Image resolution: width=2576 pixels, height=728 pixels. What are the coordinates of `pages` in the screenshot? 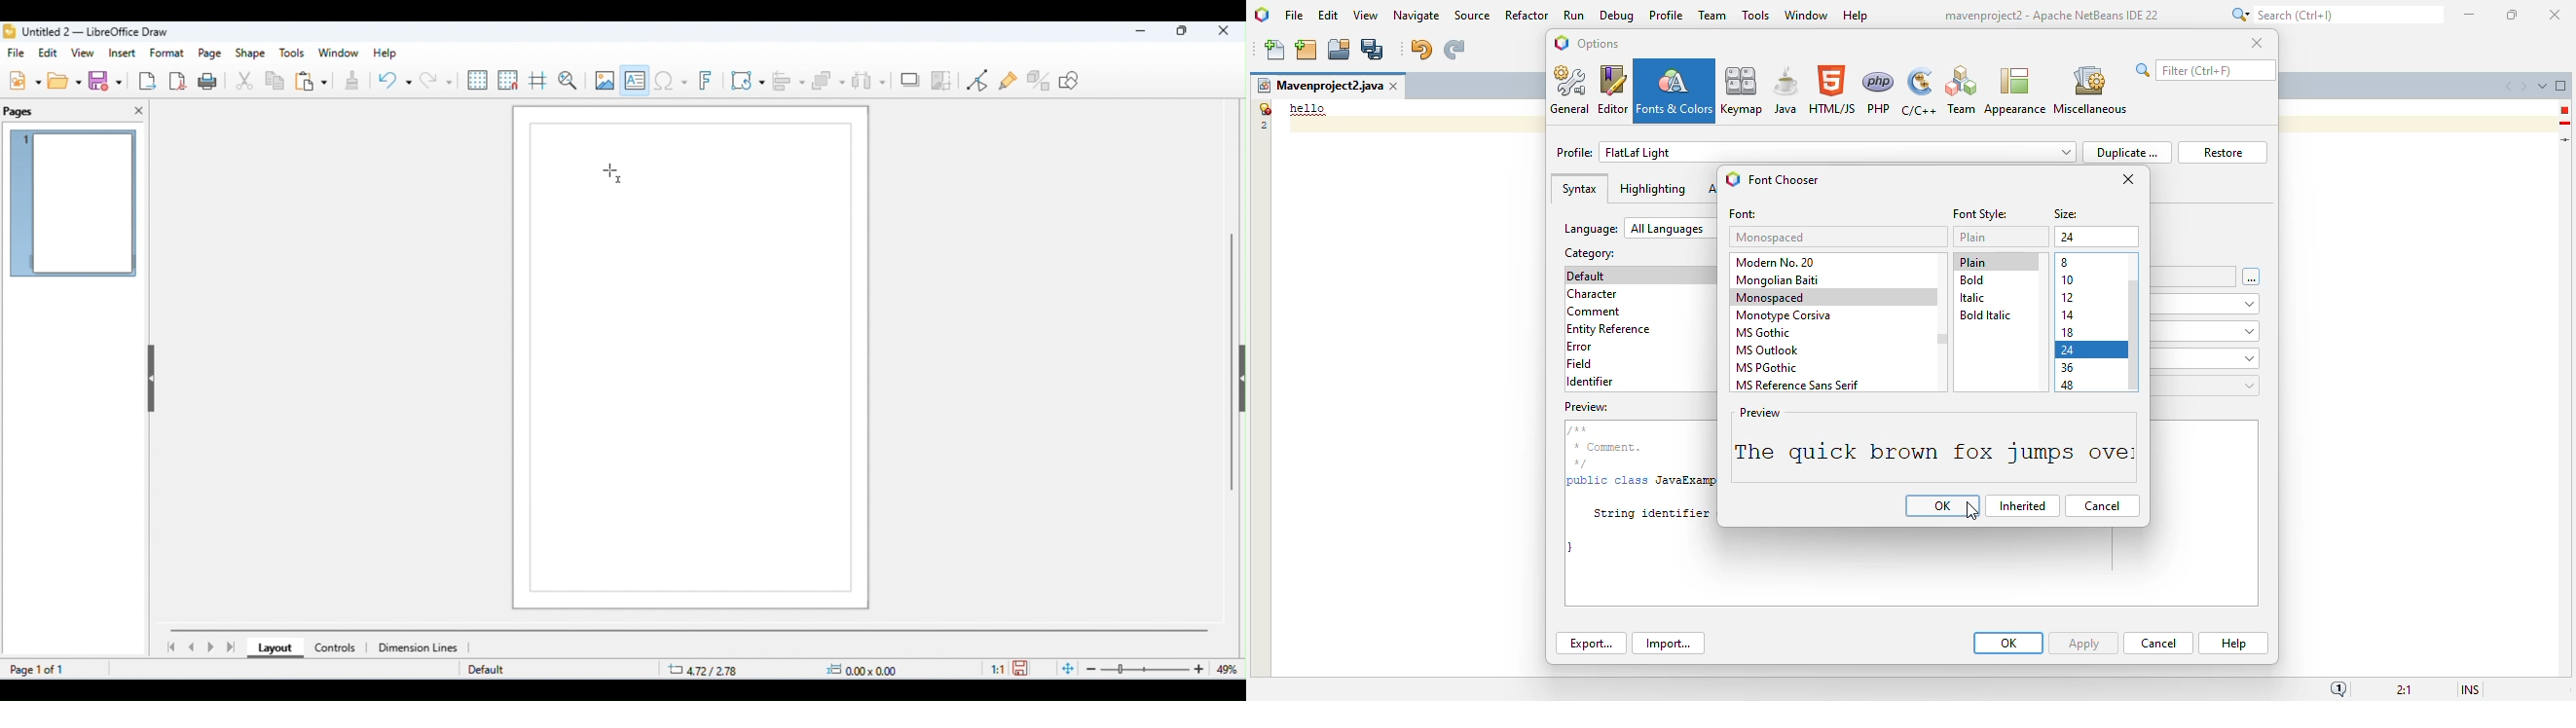 It's located at (19, 112).